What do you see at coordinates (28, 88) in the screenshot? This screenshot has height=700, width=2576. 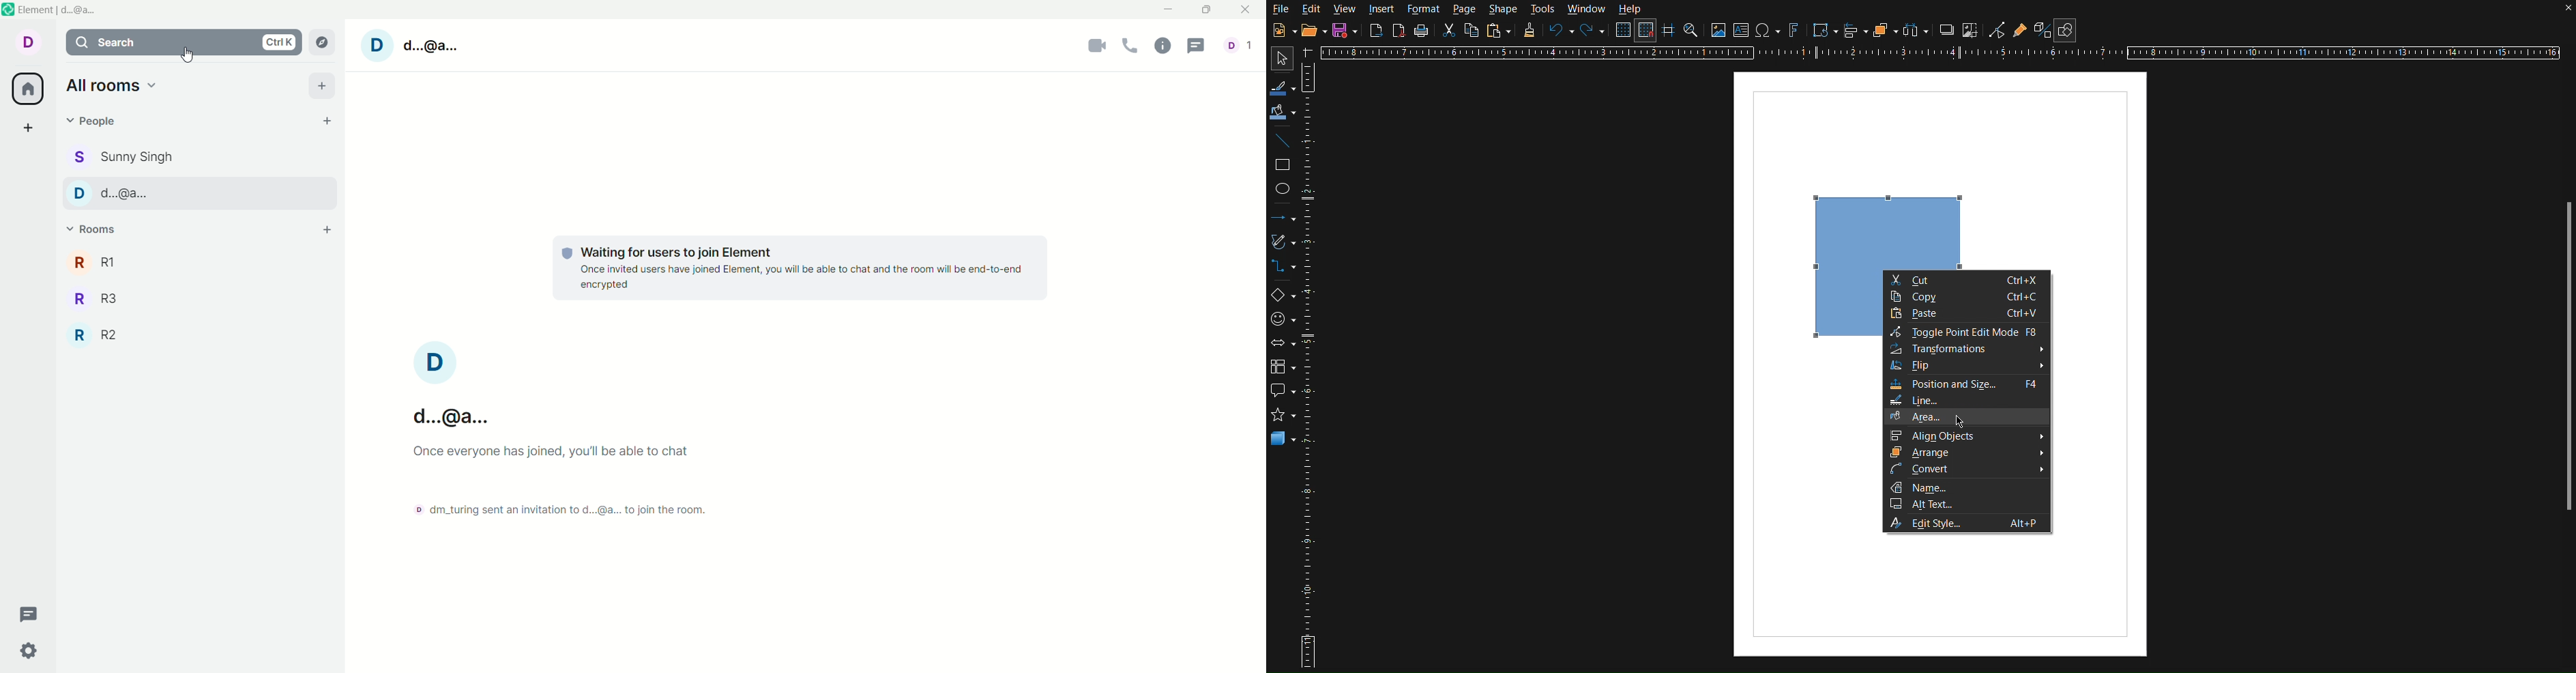 I see `all rooms` at bounding box center [28, 88].